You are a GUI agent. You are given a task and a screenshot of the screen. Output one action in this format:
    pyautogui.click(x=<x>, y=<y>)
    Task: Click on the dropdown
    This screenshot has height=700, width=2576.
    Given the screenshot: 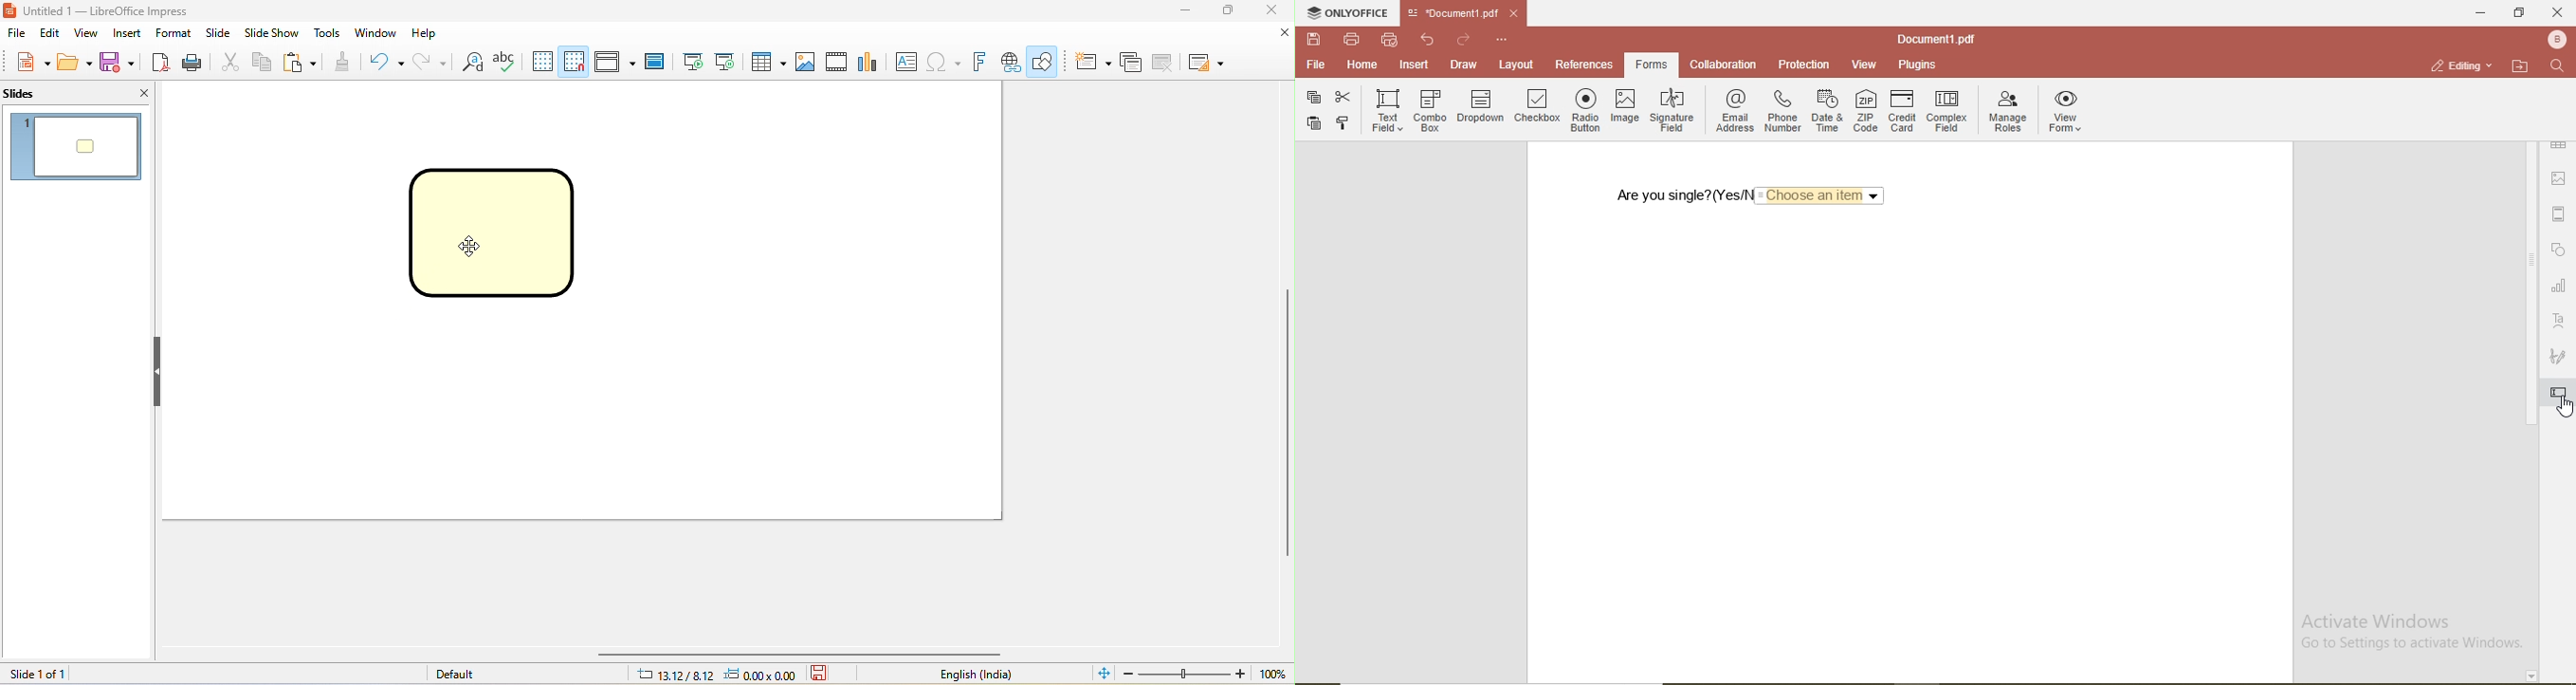 What is the action you would take?
    pyautogui.click(x=1482, y=108)
    